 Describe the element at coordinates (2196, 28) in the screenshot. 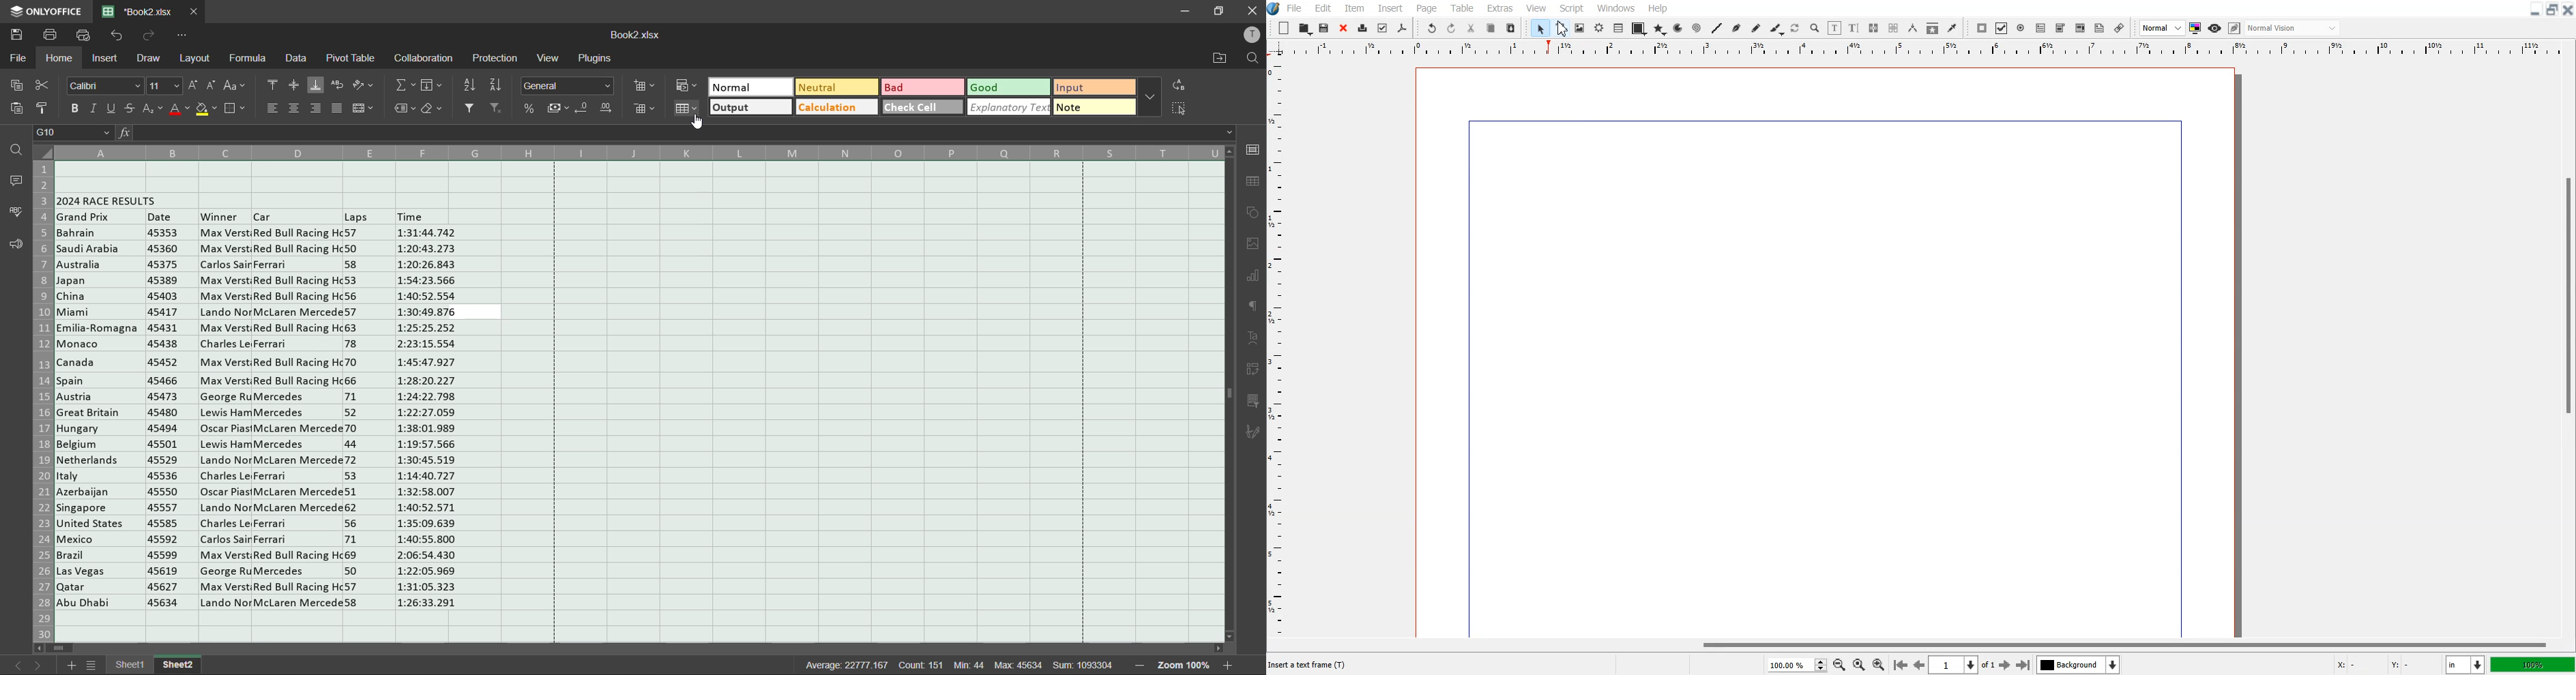

I see `Toggle color management system` at that location.